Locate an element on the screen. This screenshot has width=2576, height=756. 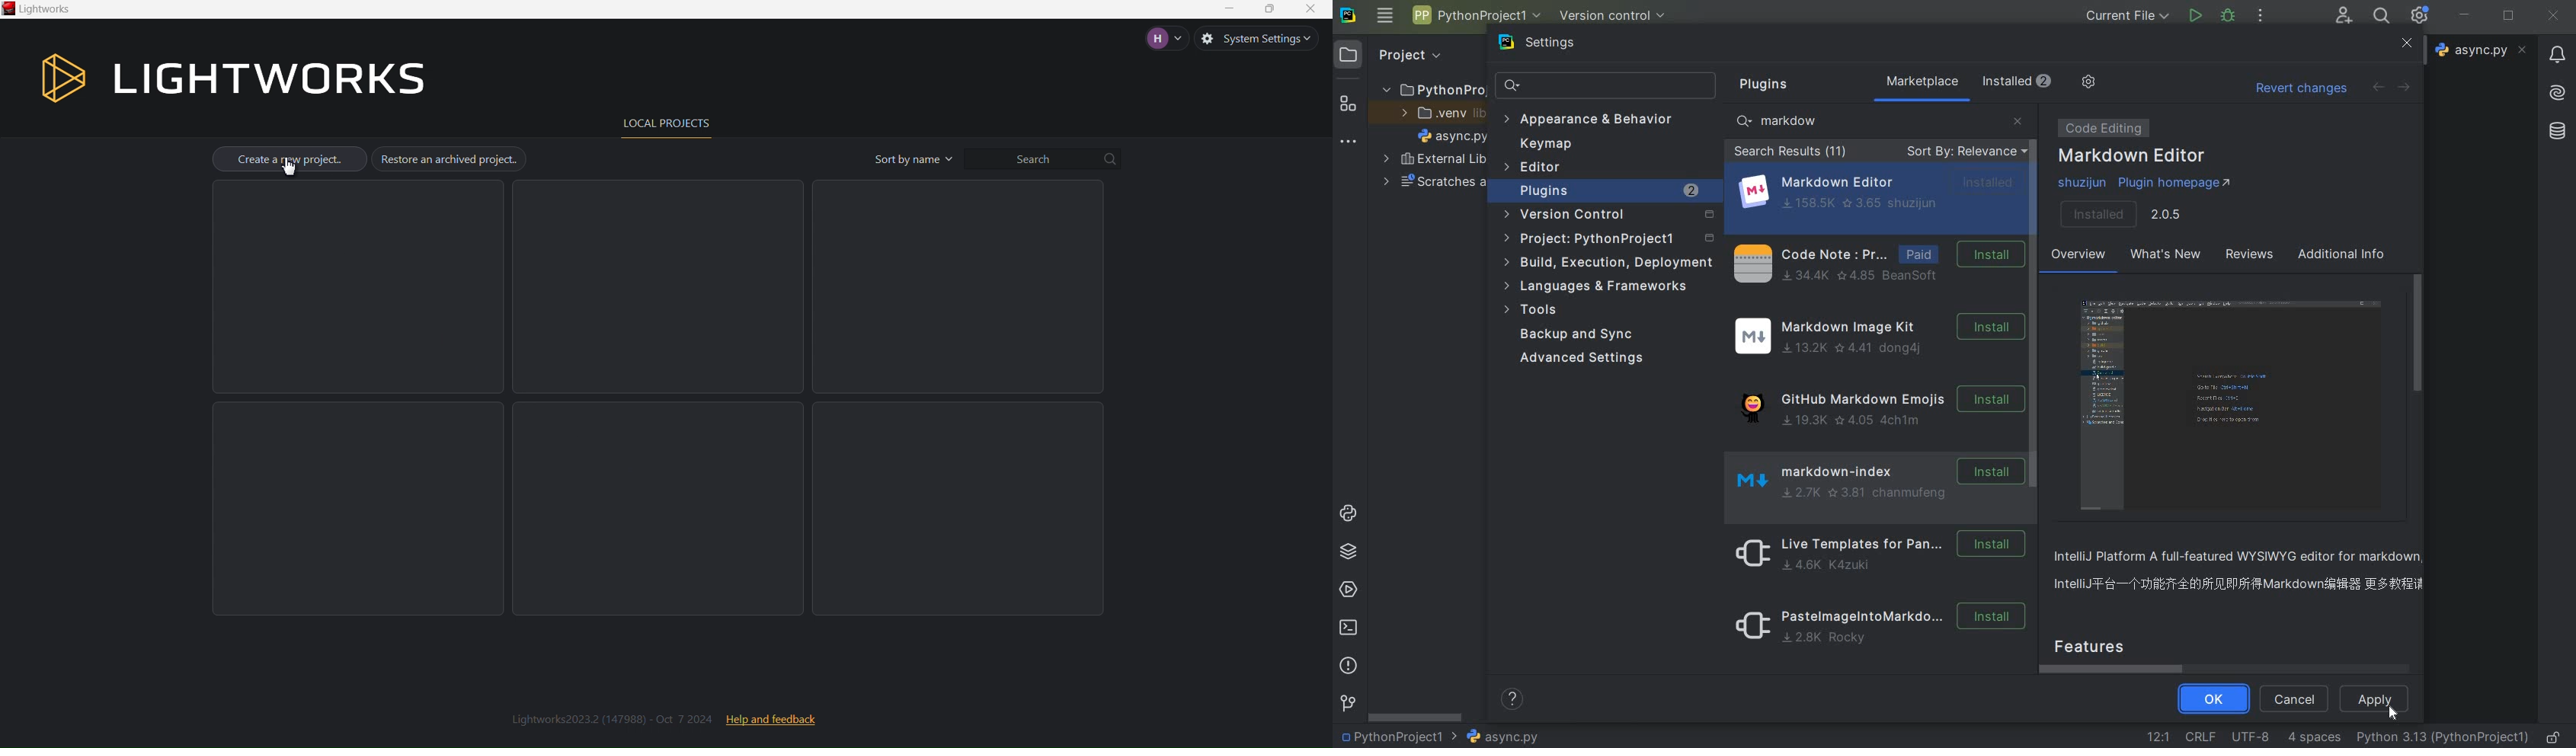
Project name is located at coordinates (1400, 736).